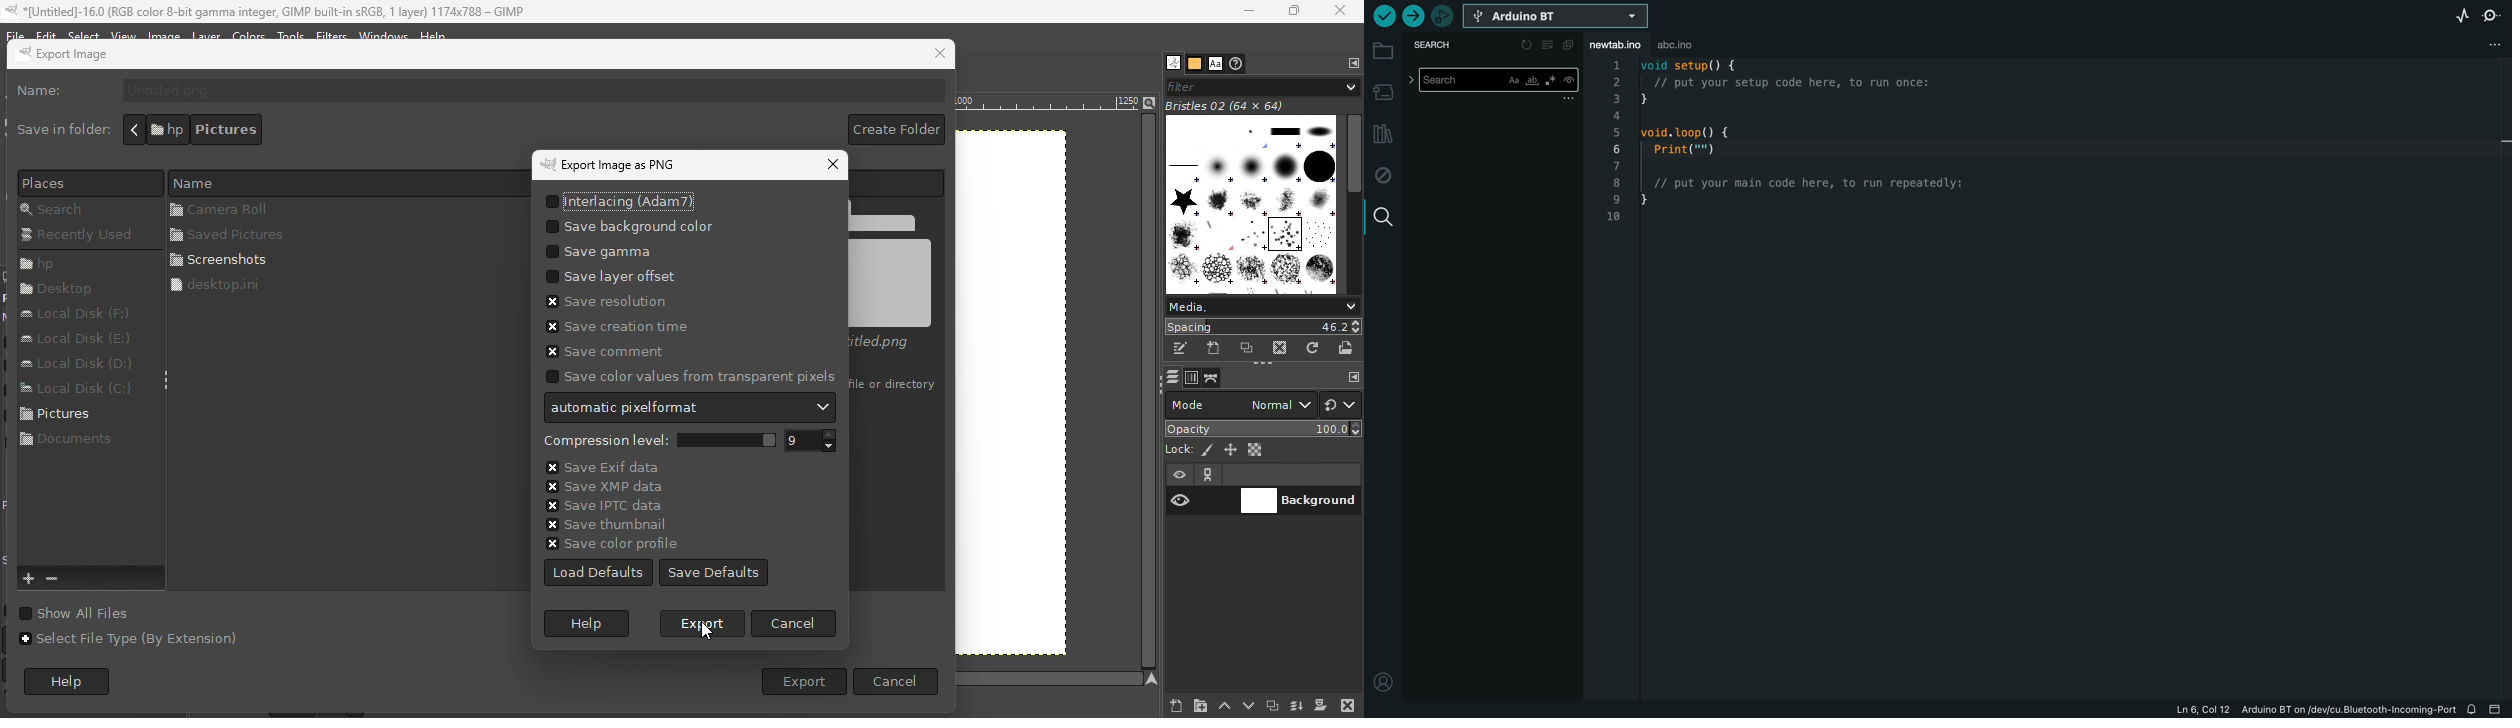 The height and width of the screenshot is (728, 2520). Describe the element at coordinates (81, 182) in the screenshot. I see `Pixels` at that location.